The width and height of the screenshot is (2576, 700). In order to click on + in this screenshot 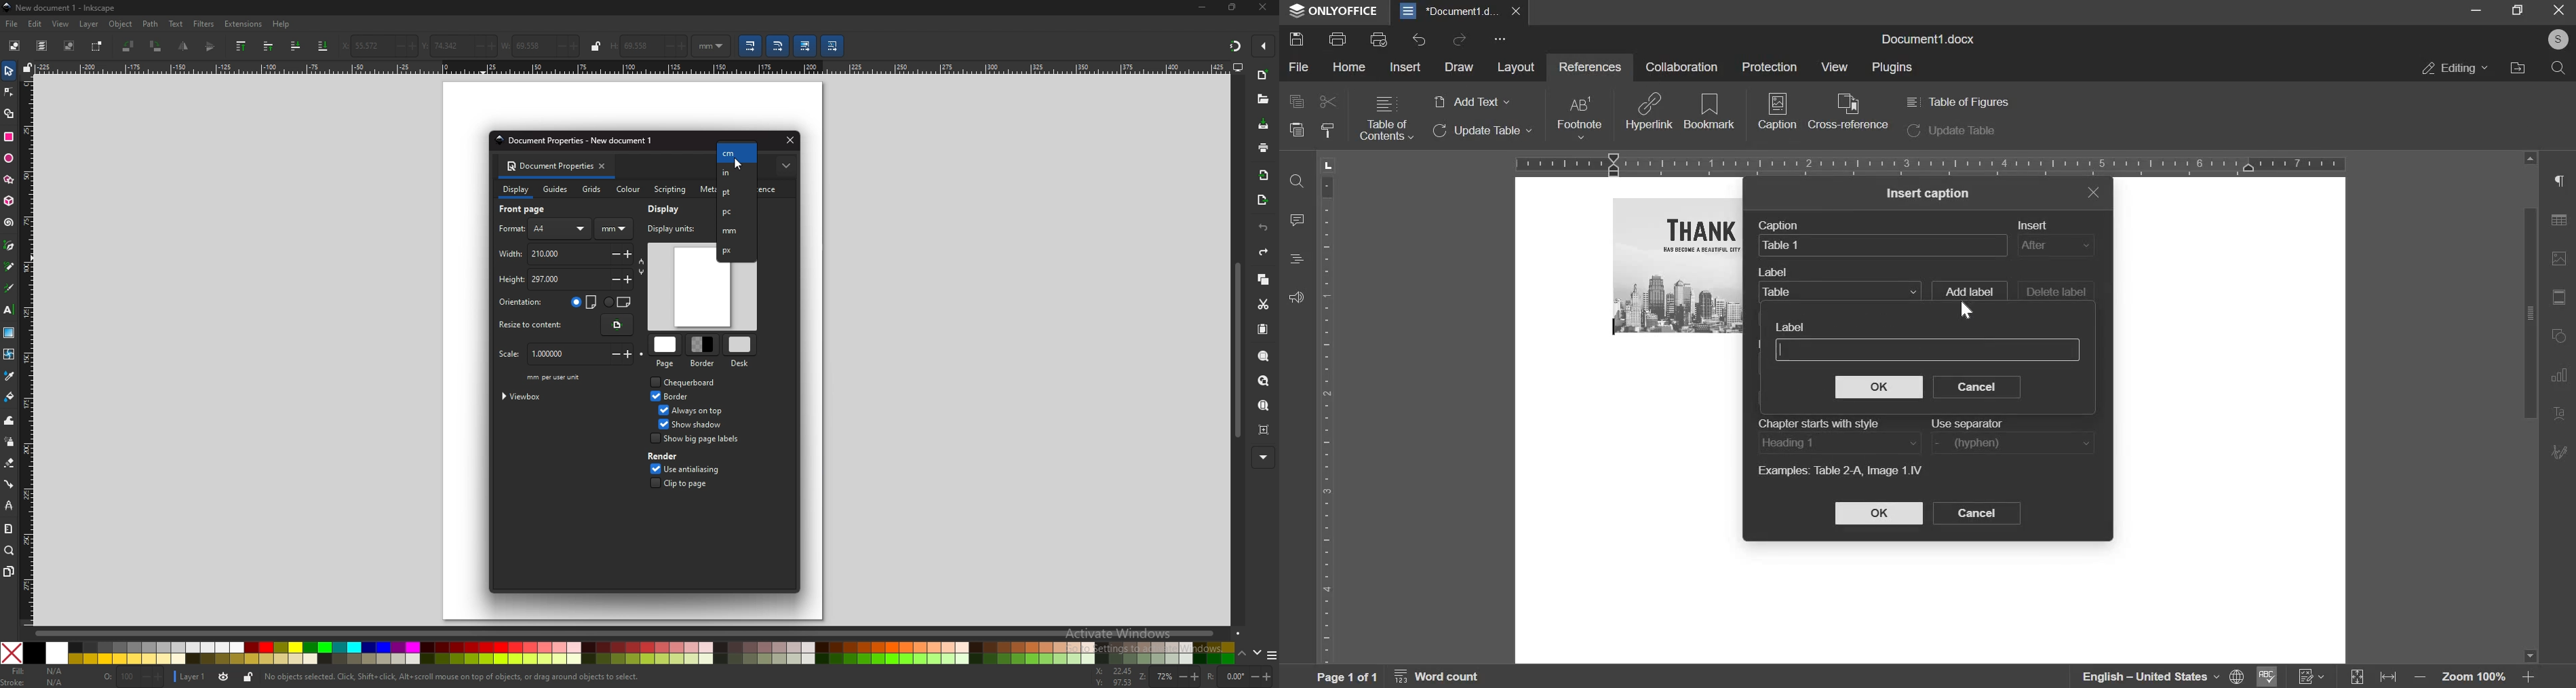, I will do `click(684, 47)`.